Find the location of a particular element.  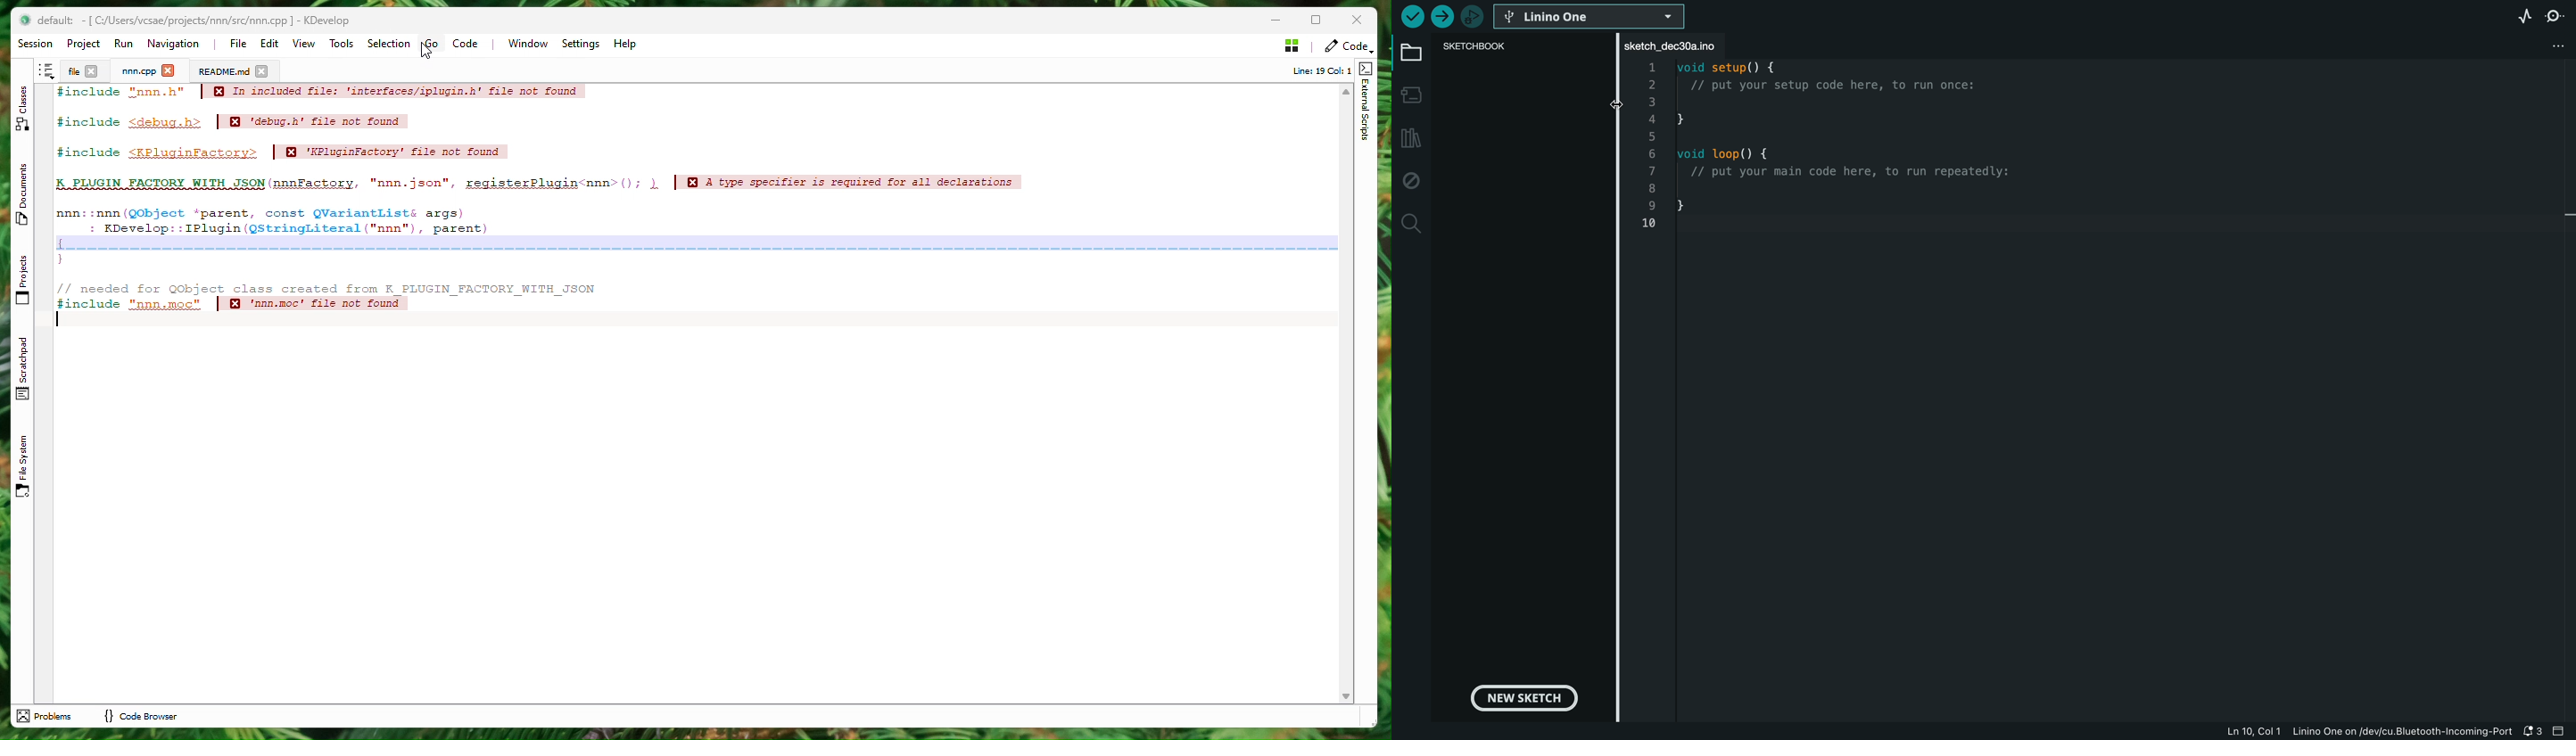

Project is located at coordinates (138, 71).